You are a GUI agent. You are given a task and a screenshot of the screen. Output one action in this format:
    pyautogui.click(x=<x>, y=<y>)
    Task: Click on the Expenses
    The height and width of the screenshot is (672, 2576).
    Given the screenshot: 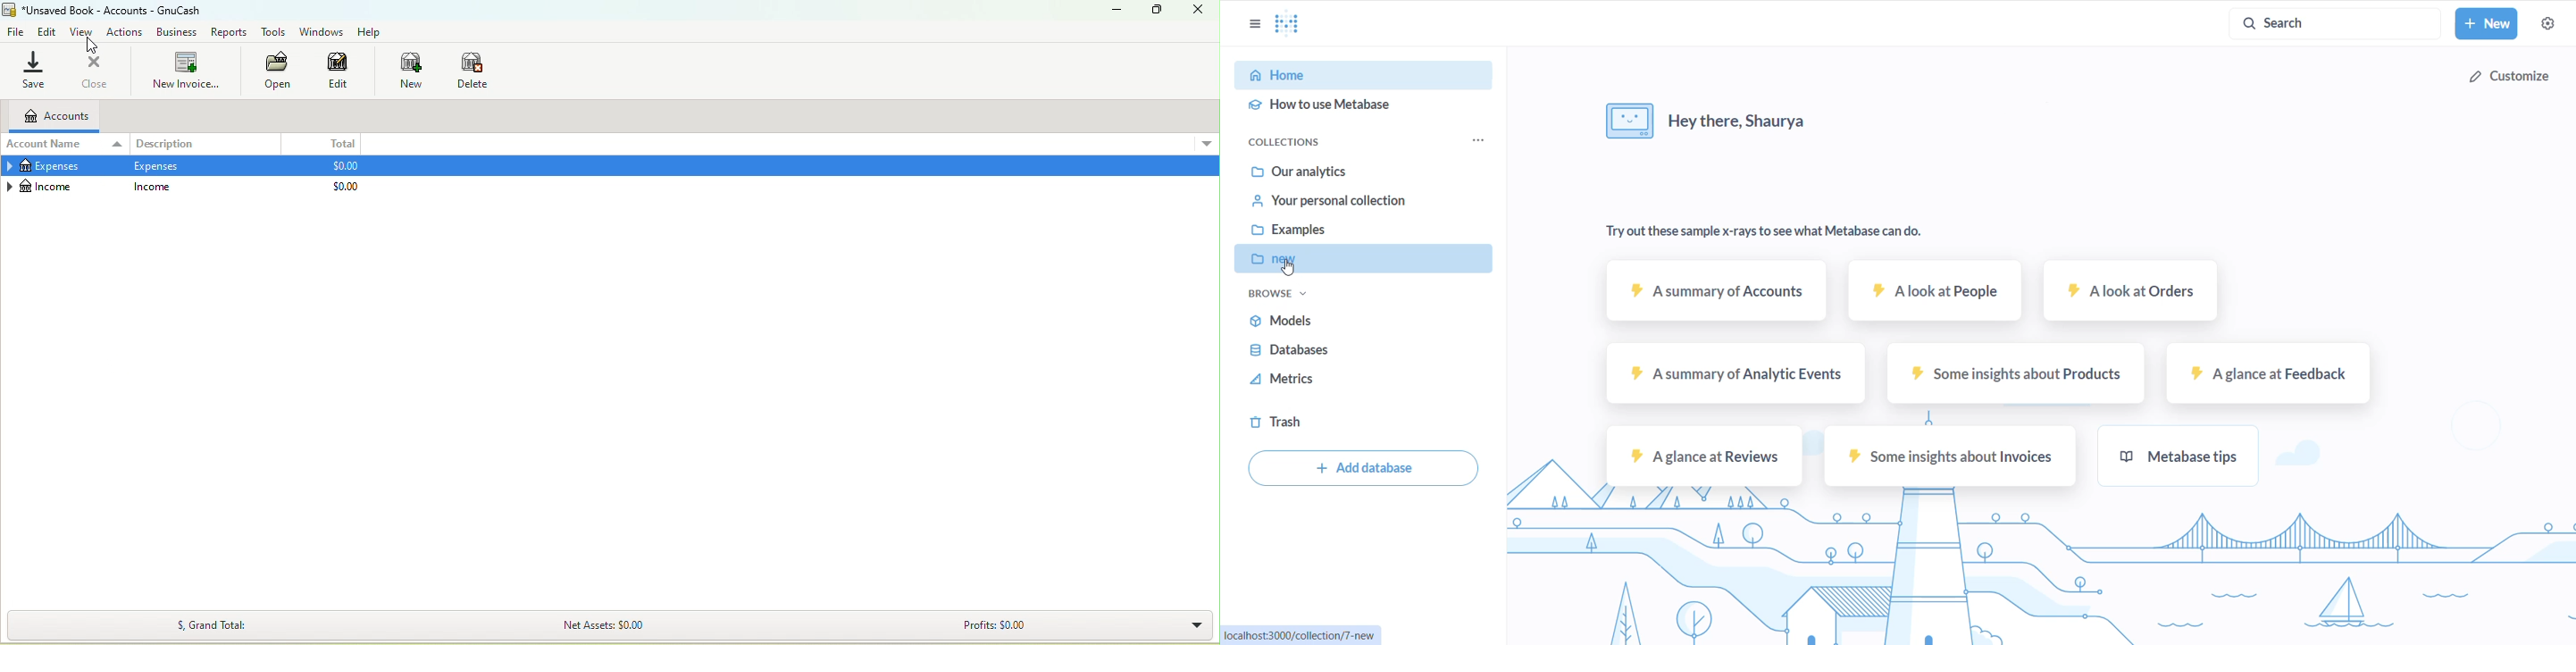 What is the action you would take?
    pyautogui.click(x=157, y=166)
    